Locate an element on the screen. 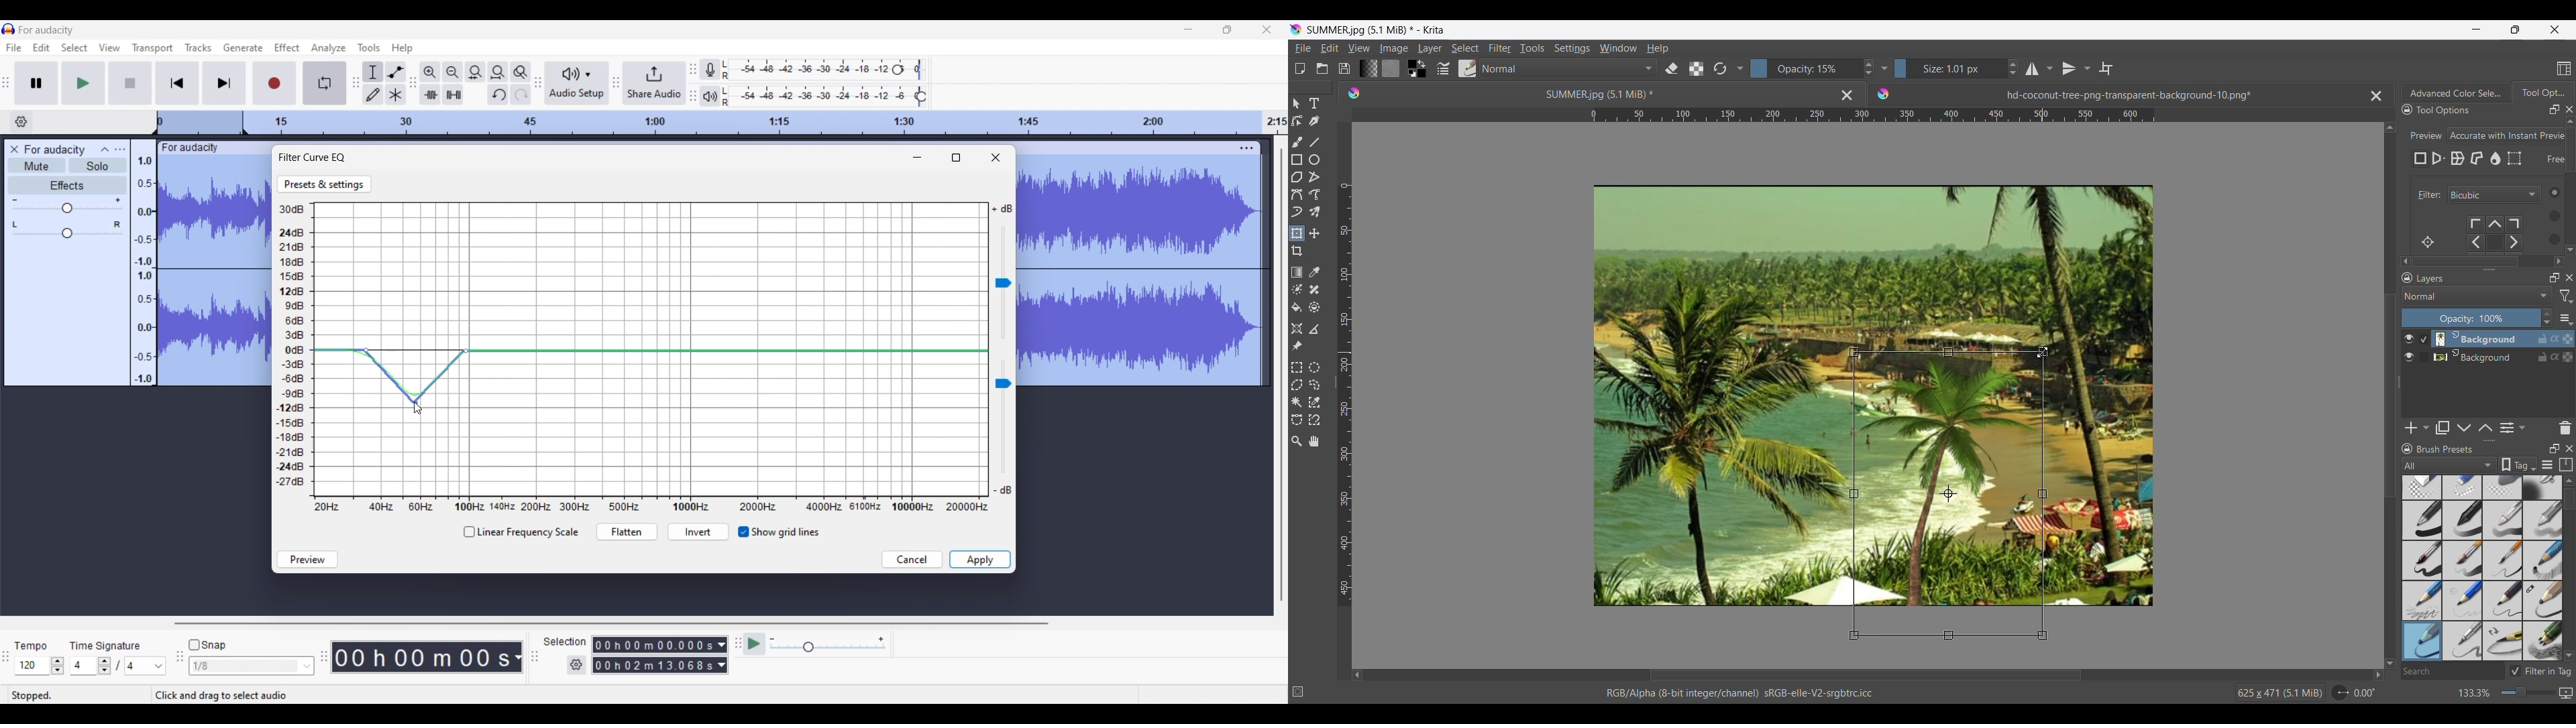 This screenshot has width=2576, height=728. Indicates max. volume is located at coordinates (1002, 209).